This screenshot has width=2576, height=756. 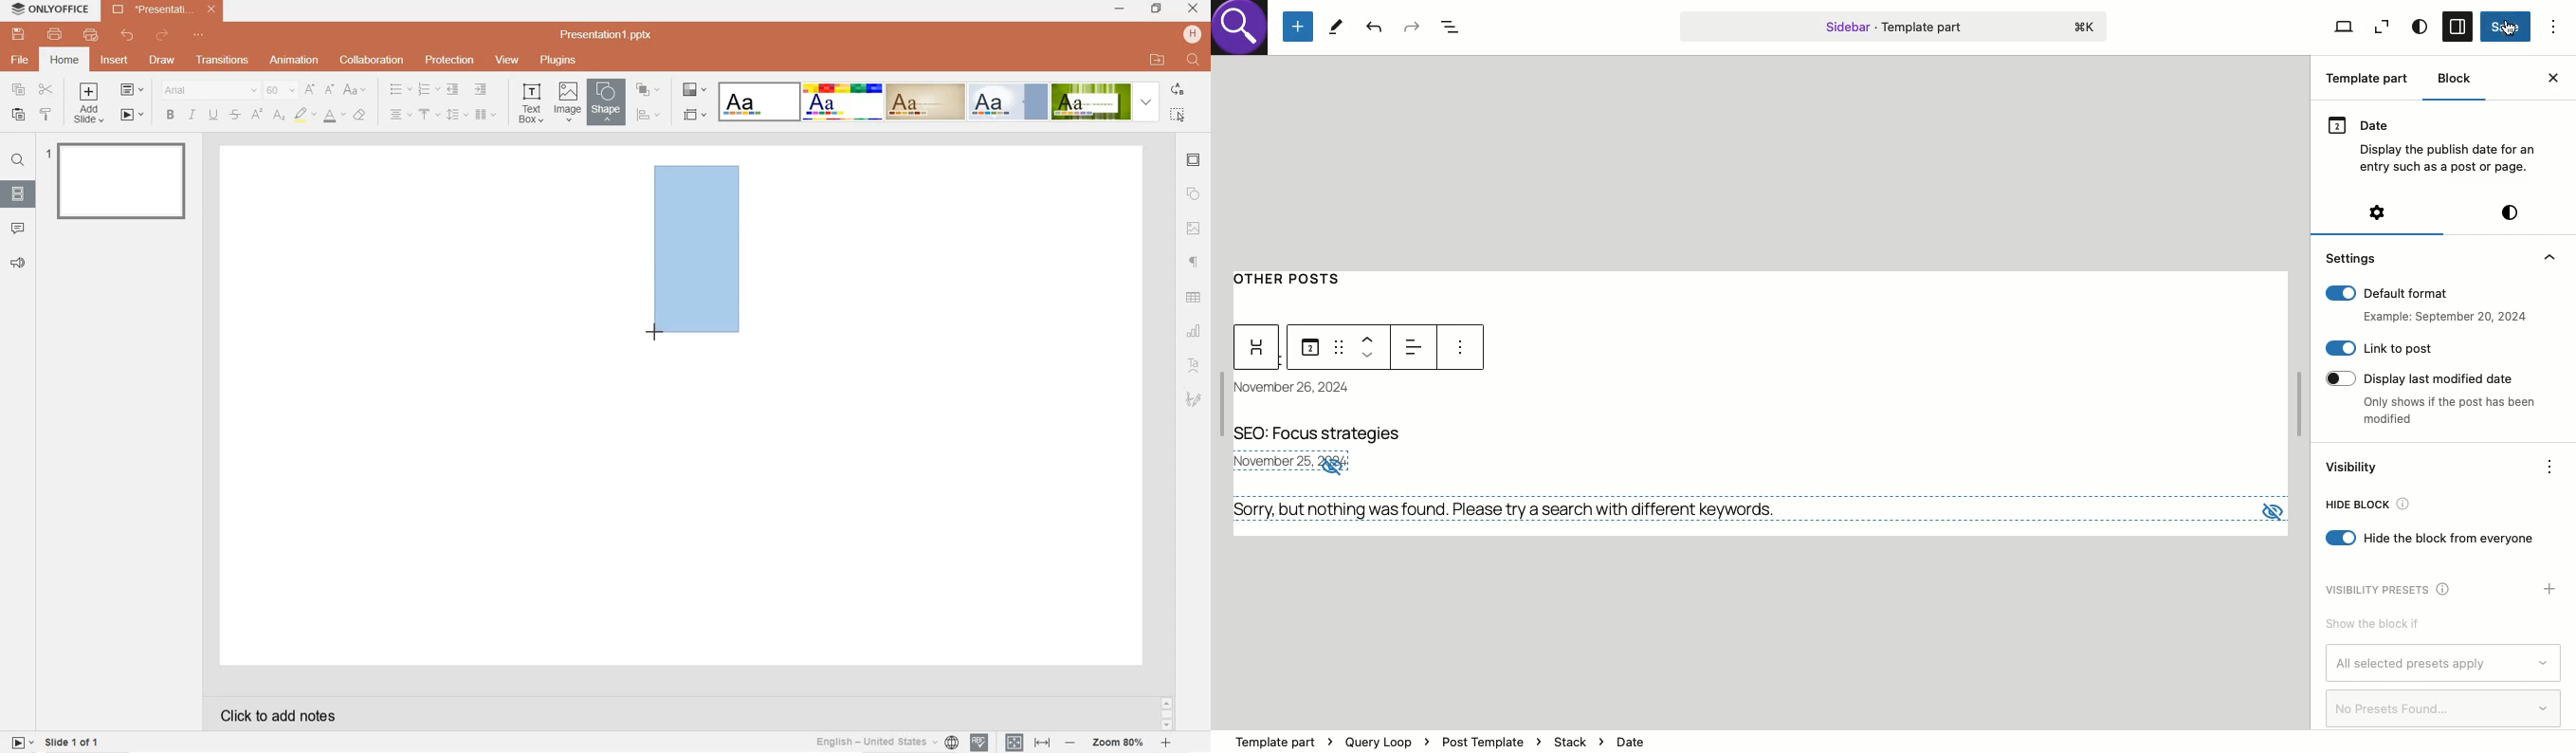 What do you see at coordinates (213, 113) in the screenshot?
I see `underline` at bounding box center [213, 113].